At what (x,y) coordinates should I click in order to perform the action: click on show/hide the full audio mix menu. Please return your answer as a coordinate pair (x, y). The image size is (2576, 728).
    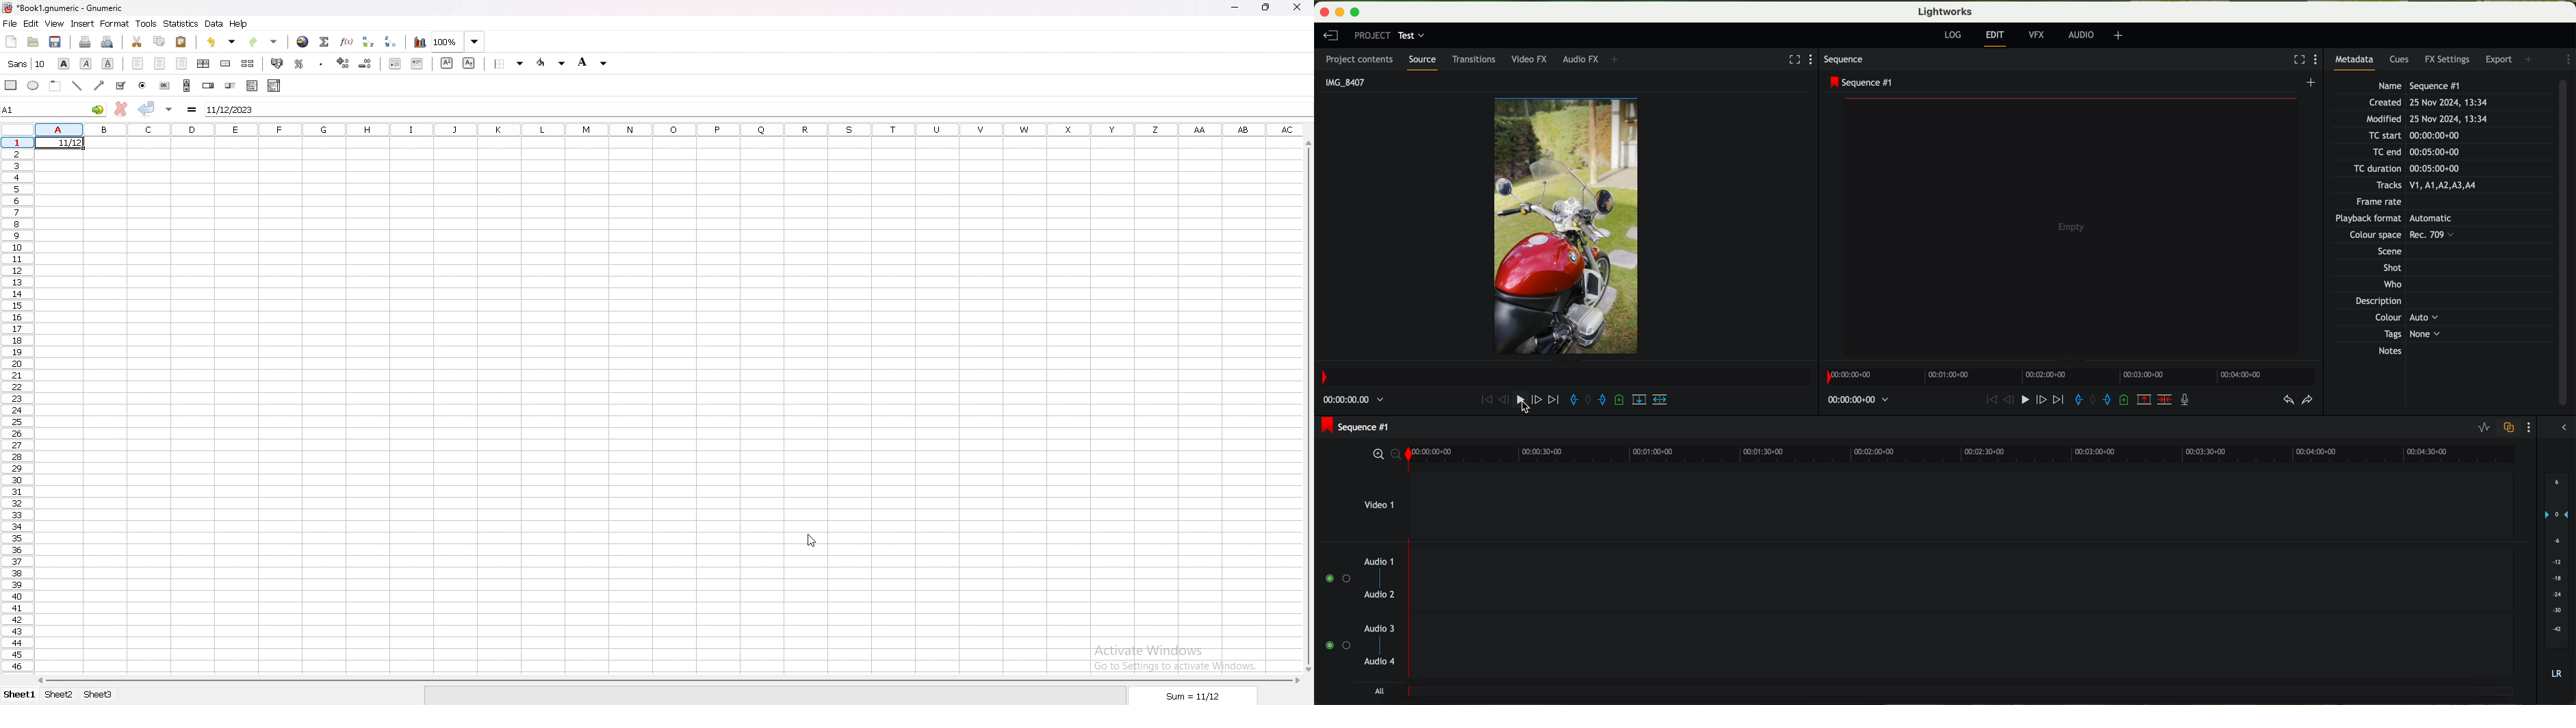
    Looking at the image, I should click on (2565, 426).